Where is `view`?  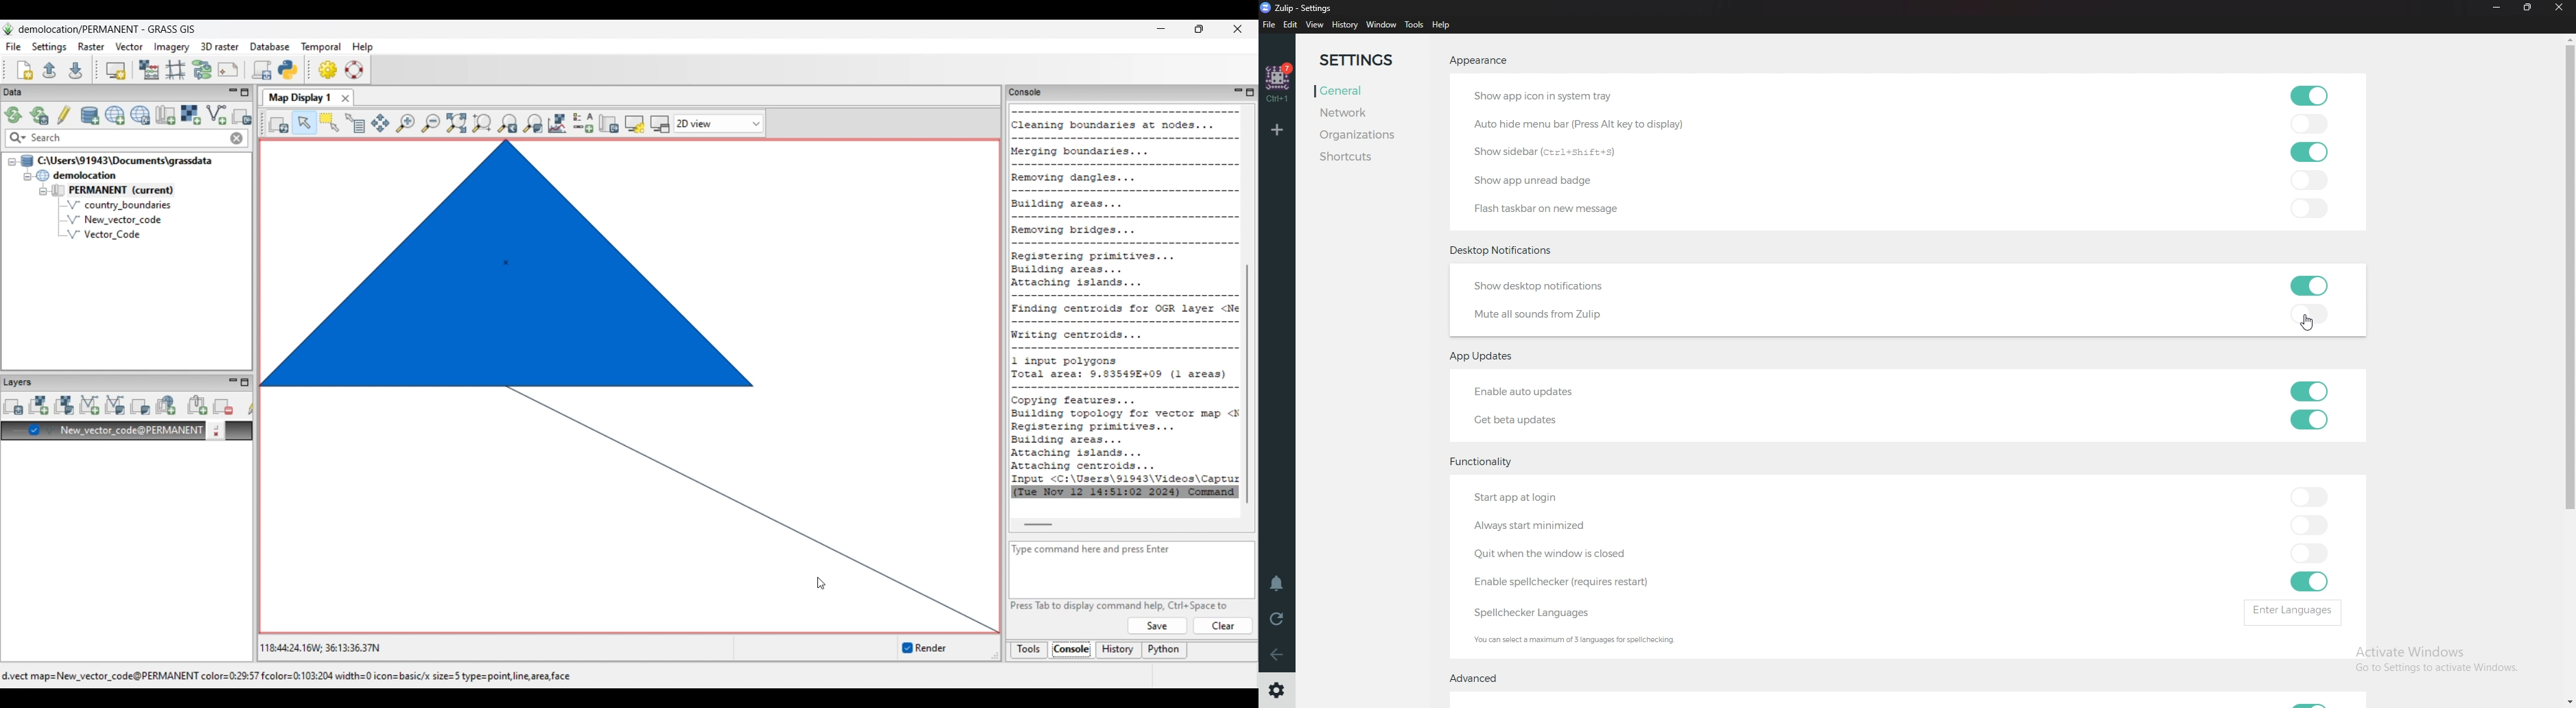 view is located at coordinates (1315, 25).